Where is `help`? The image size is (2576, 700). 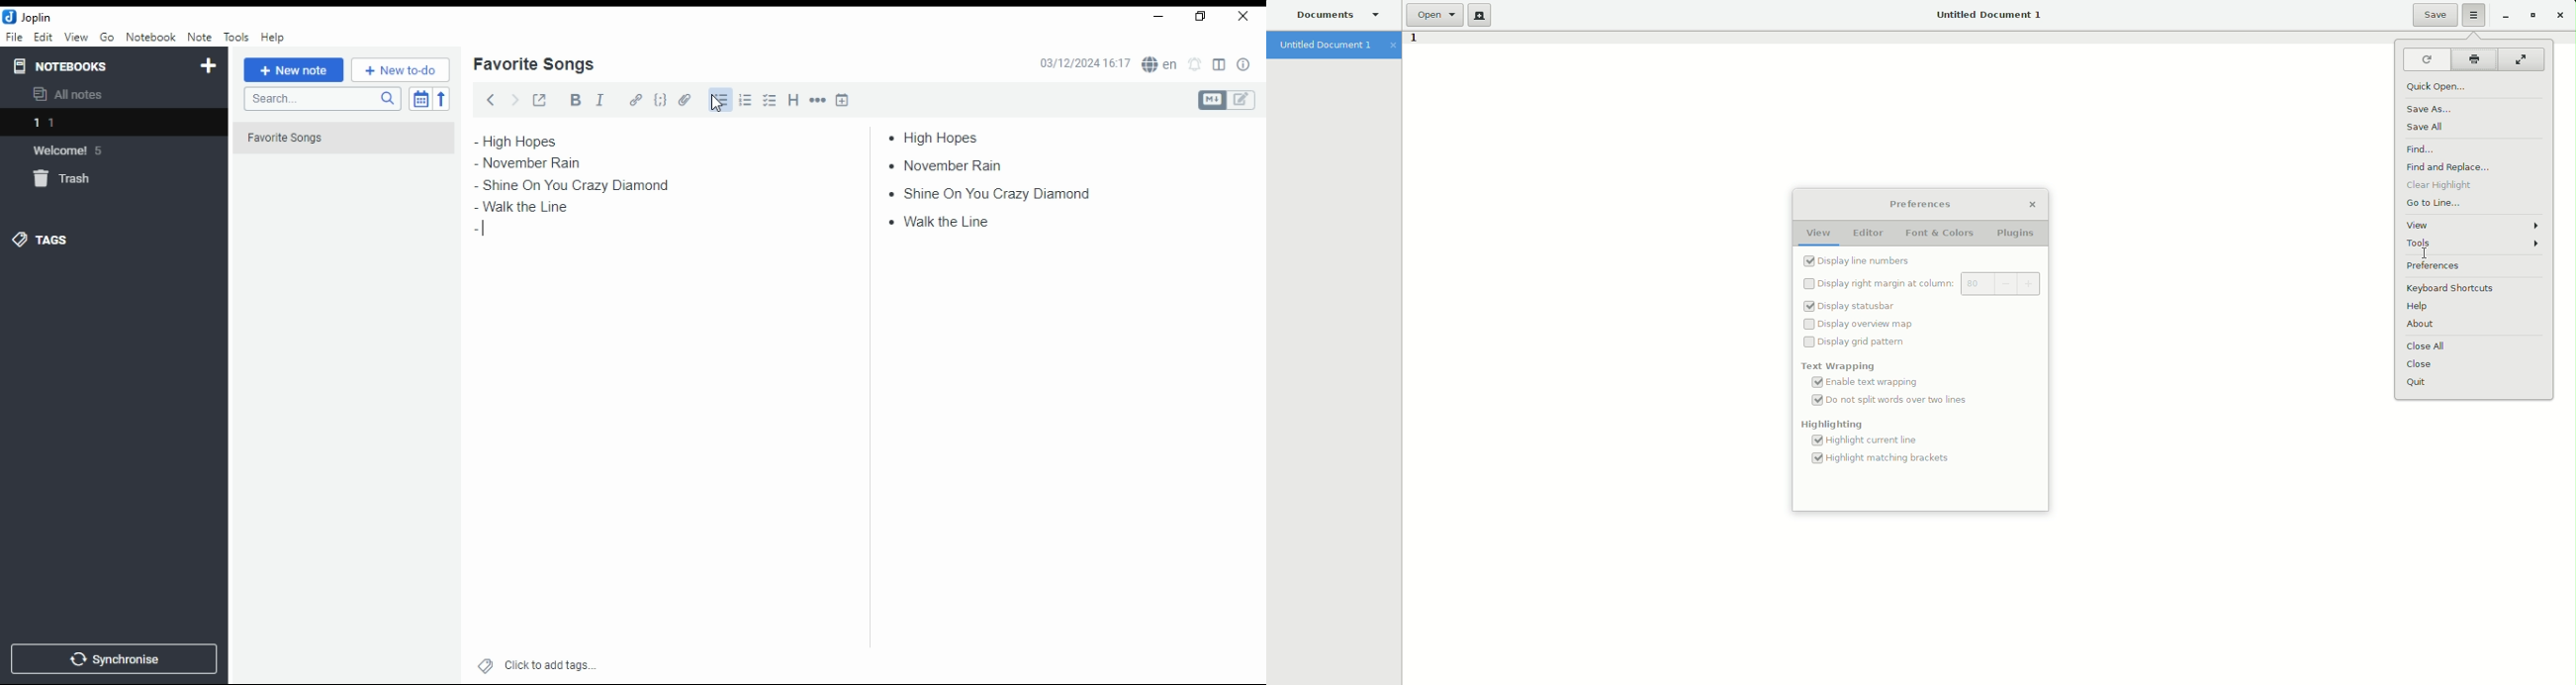
help is located at coordinates (272, 38).